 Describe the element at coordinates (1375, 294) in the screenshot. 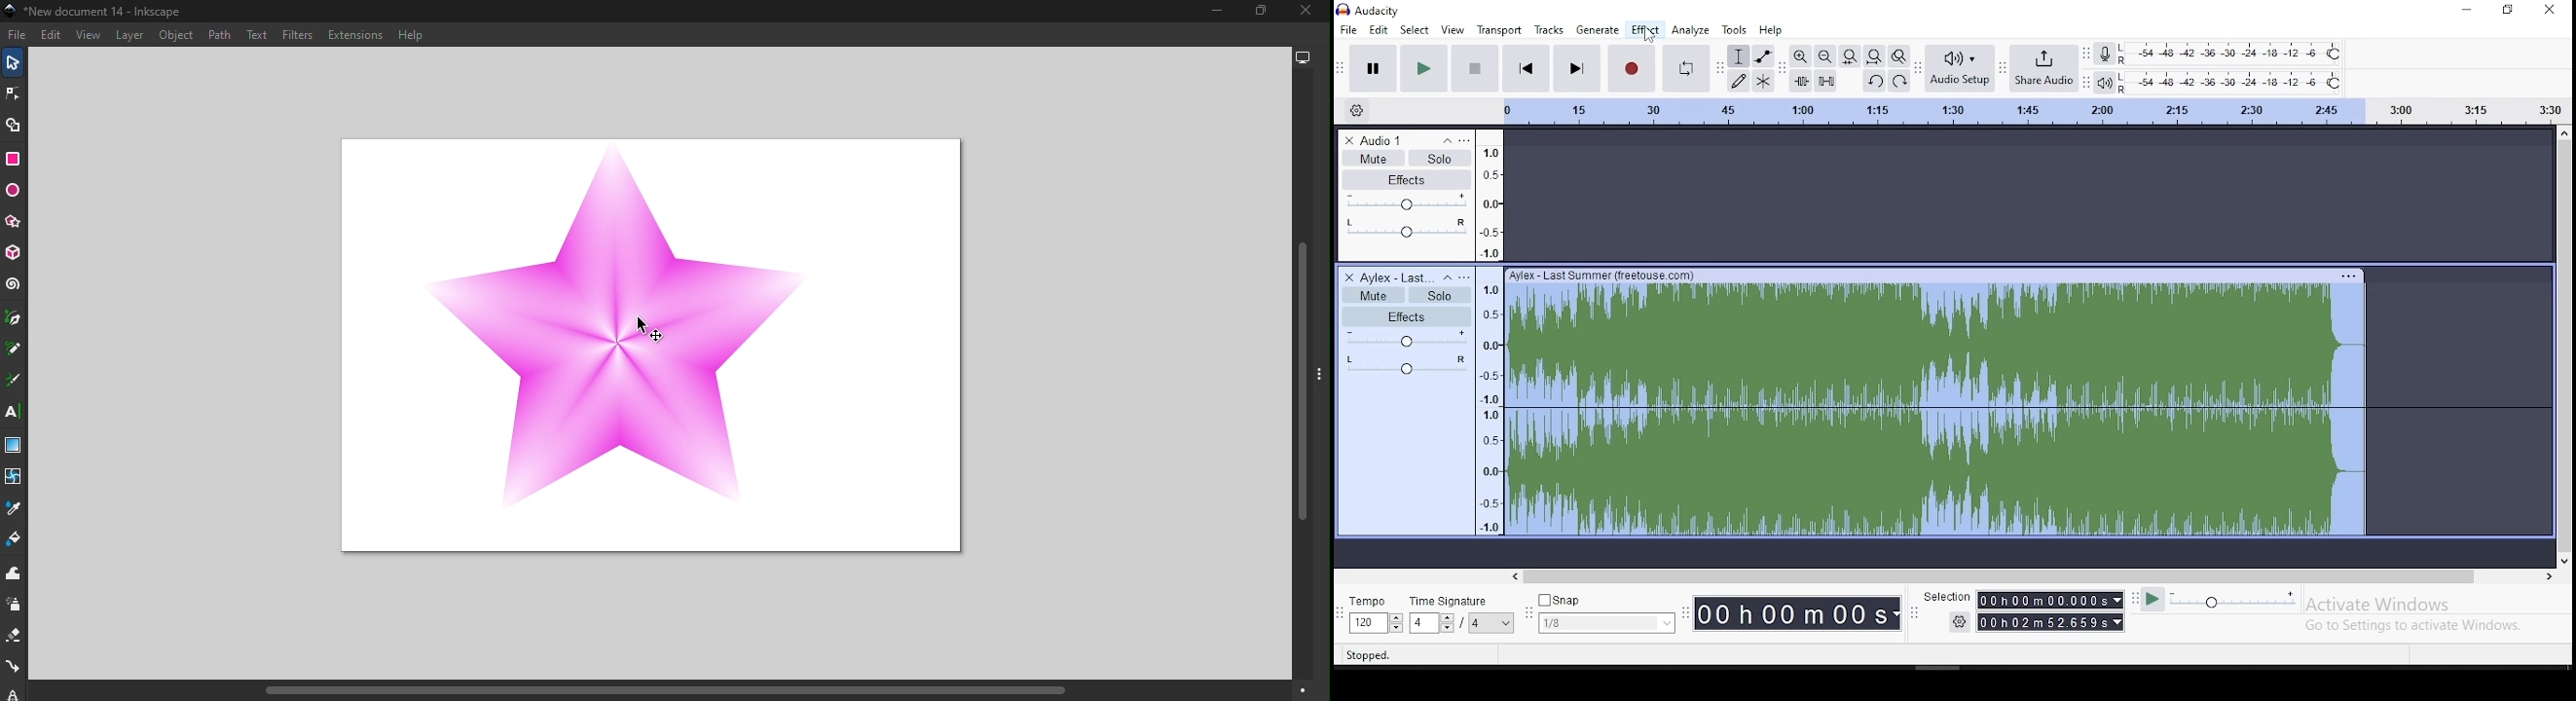

I see `mute/unmute` at that location.